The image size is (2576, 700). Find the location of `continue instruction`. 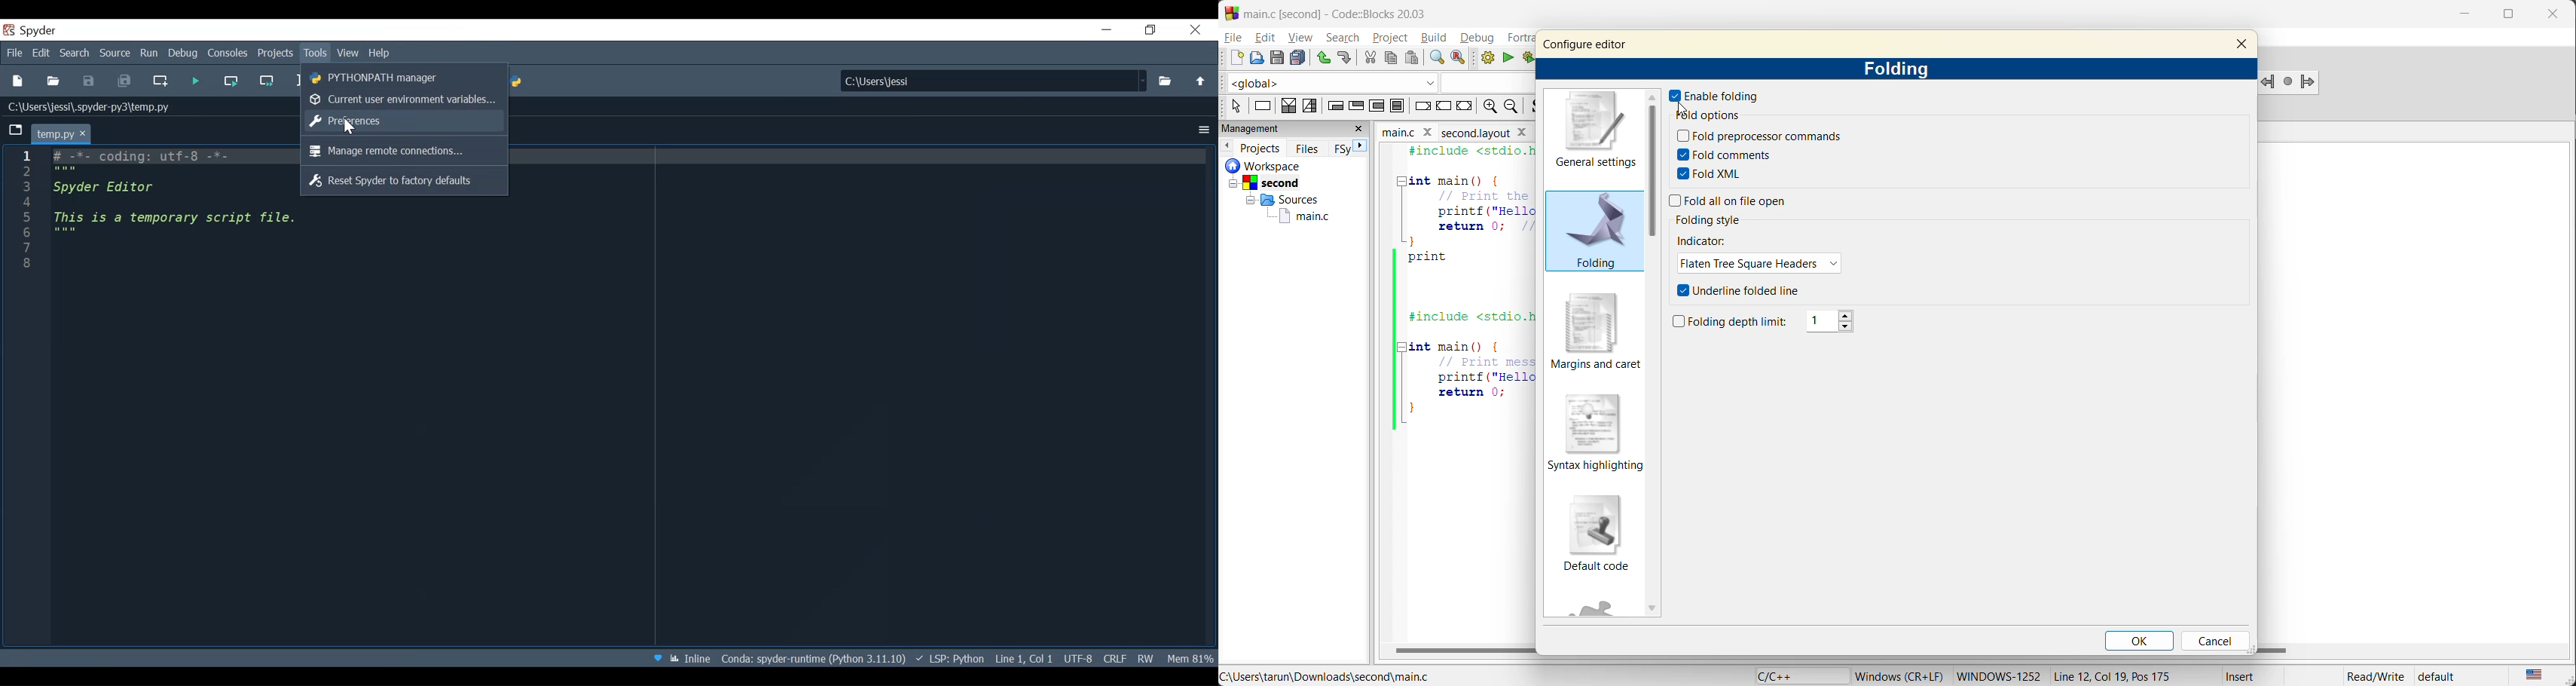

continue instruction is located at coordinates (1446, 107).